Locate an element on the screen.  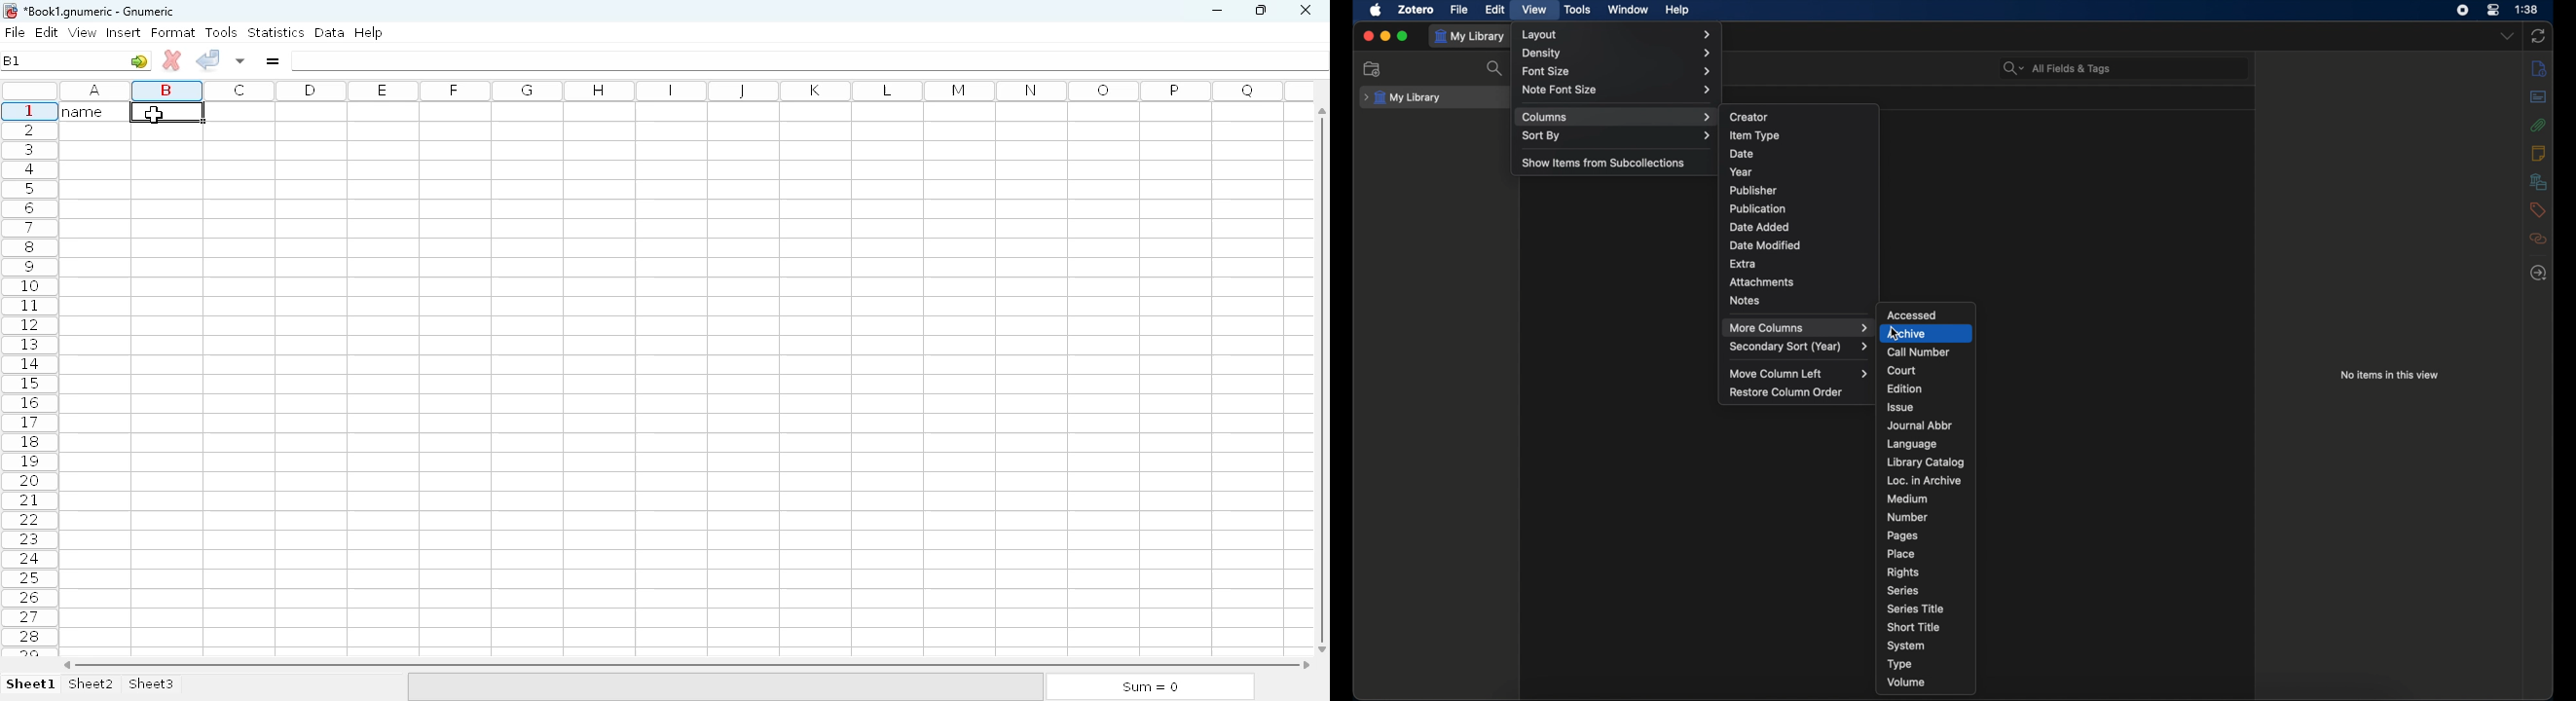
file is located at coordinates (15, 32).